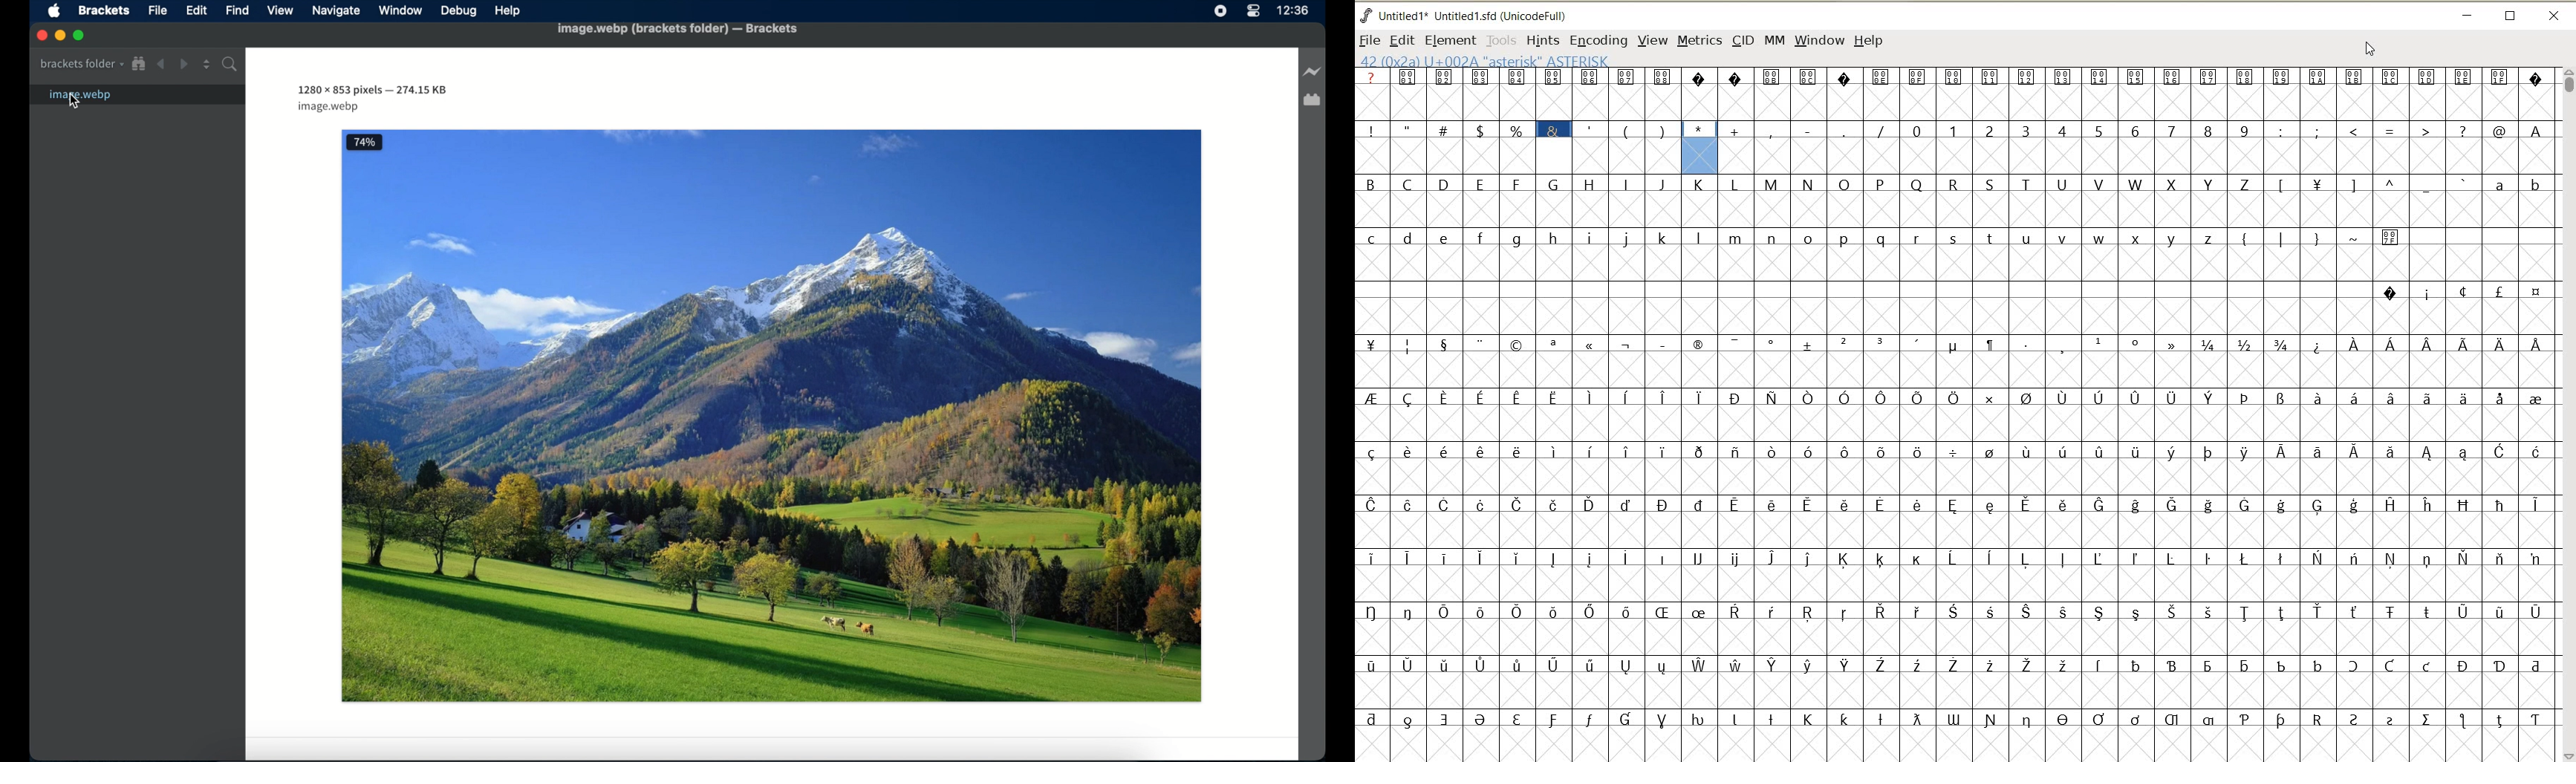  Describe the element at coordinates (237, 11) in the screenshot. I see `Find` at that location.